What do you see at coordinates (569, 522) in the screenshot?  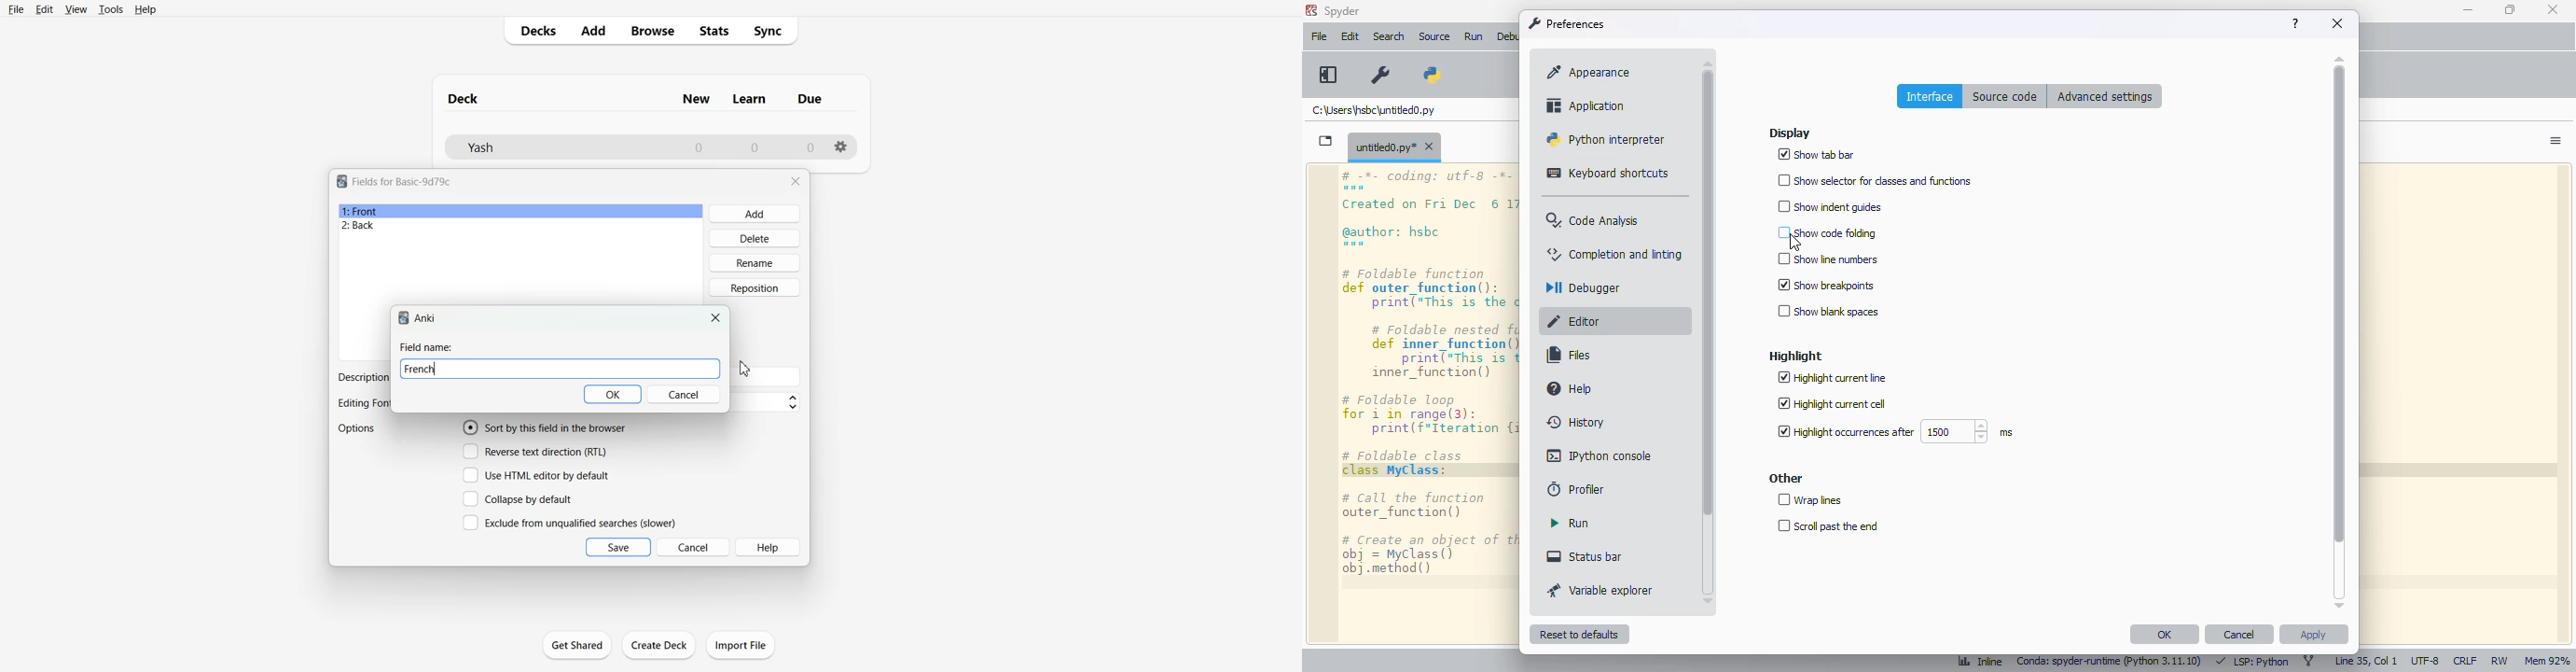 I see `Exclude from unqualified searches (slower)` at bounding box center [569, 522].